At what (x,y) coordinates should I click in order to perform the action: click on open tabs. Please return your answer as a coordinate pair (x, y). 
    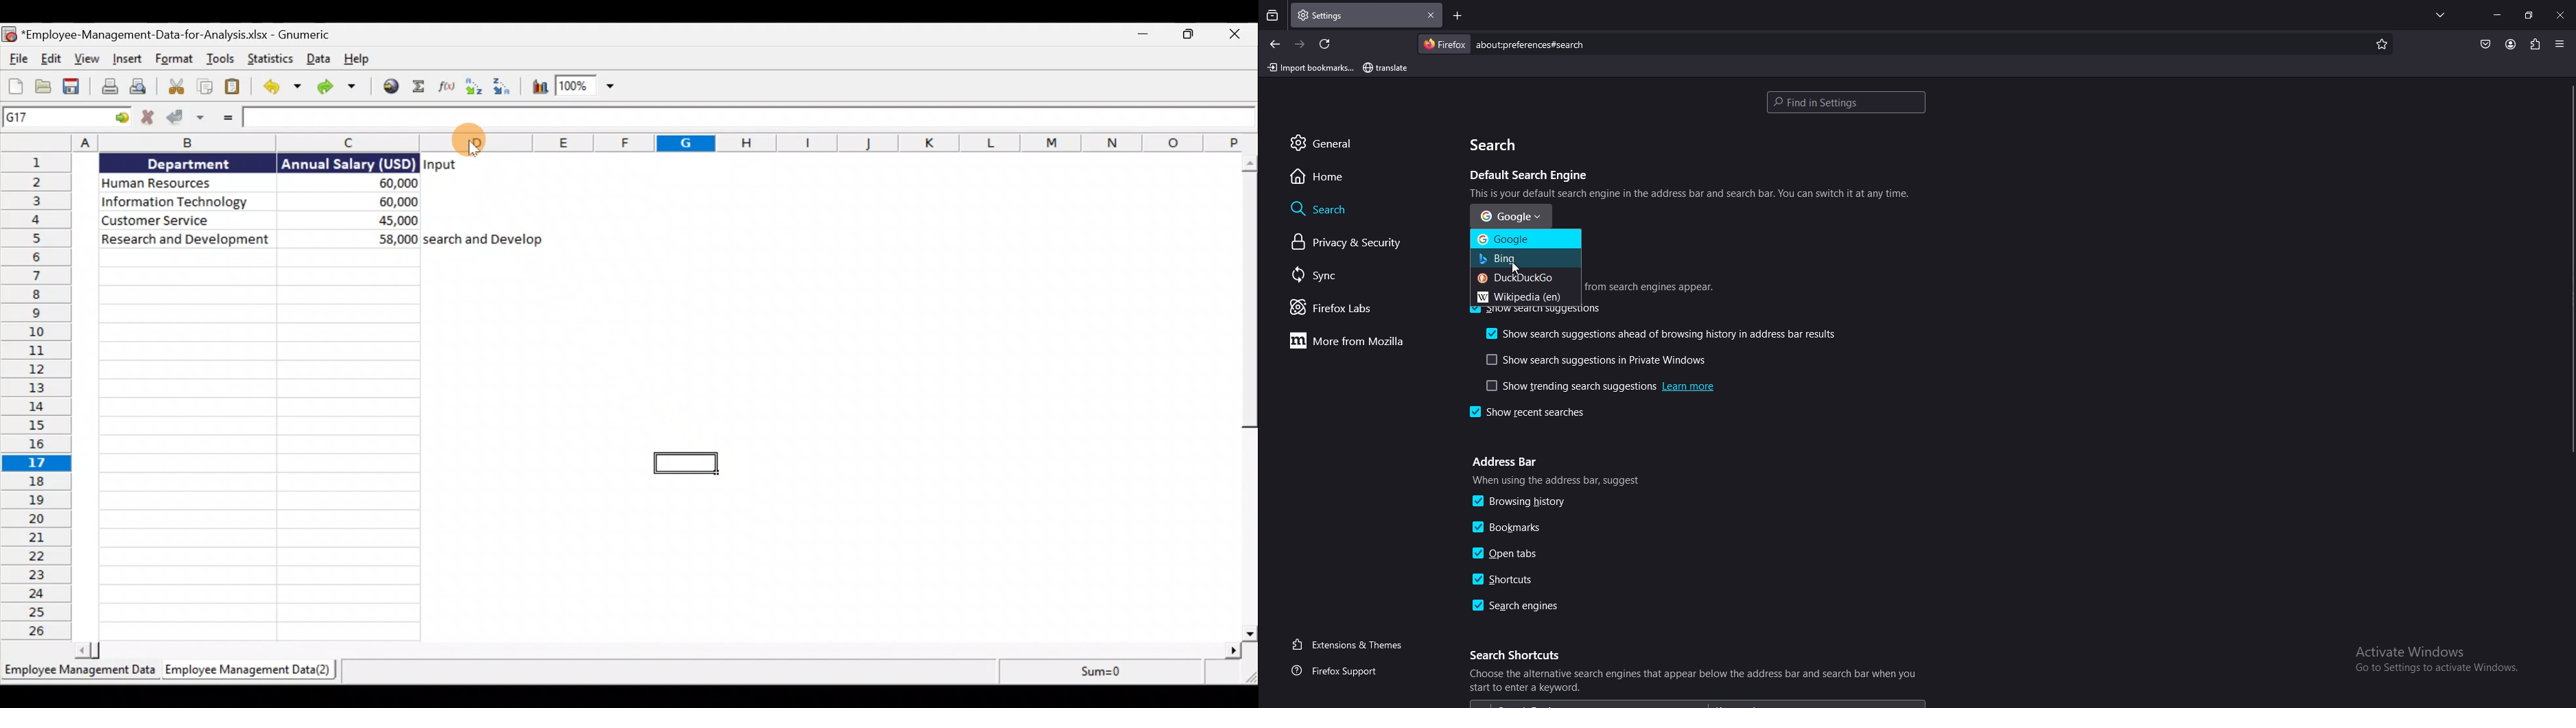
    Looking at the image, I should click on (1512, 555).